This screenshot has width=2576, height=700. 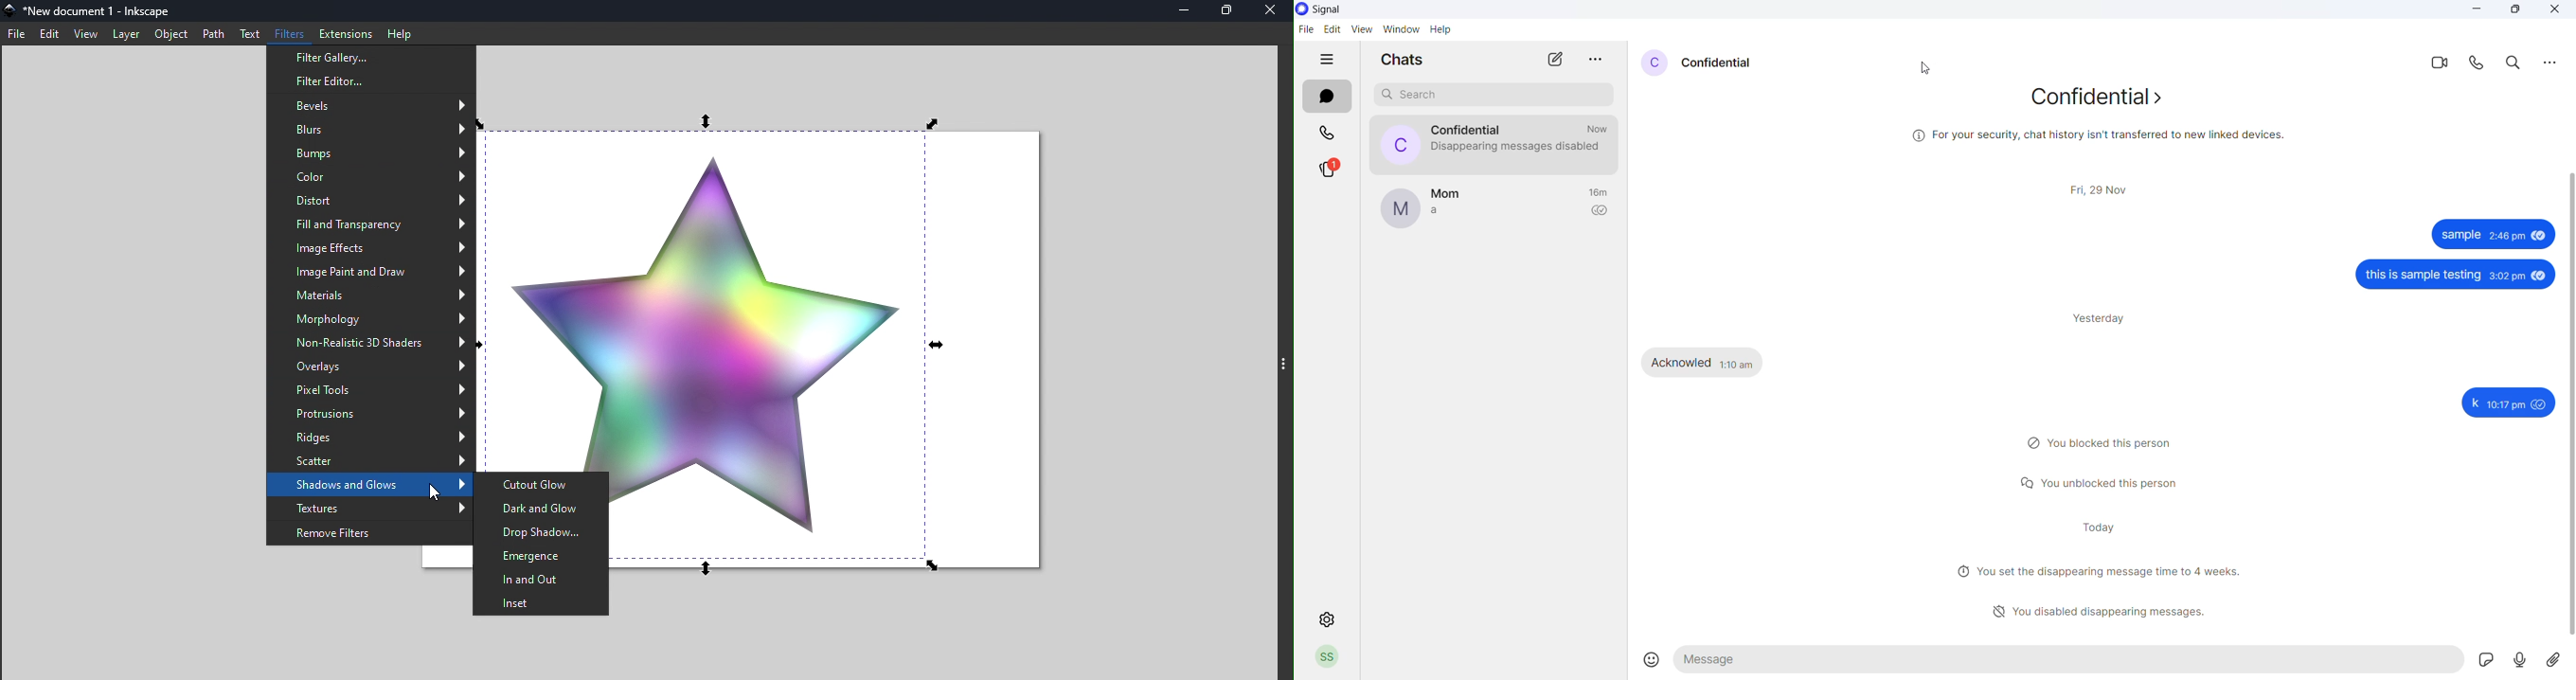 I want to click on calls, so click(x=1326, y=133).